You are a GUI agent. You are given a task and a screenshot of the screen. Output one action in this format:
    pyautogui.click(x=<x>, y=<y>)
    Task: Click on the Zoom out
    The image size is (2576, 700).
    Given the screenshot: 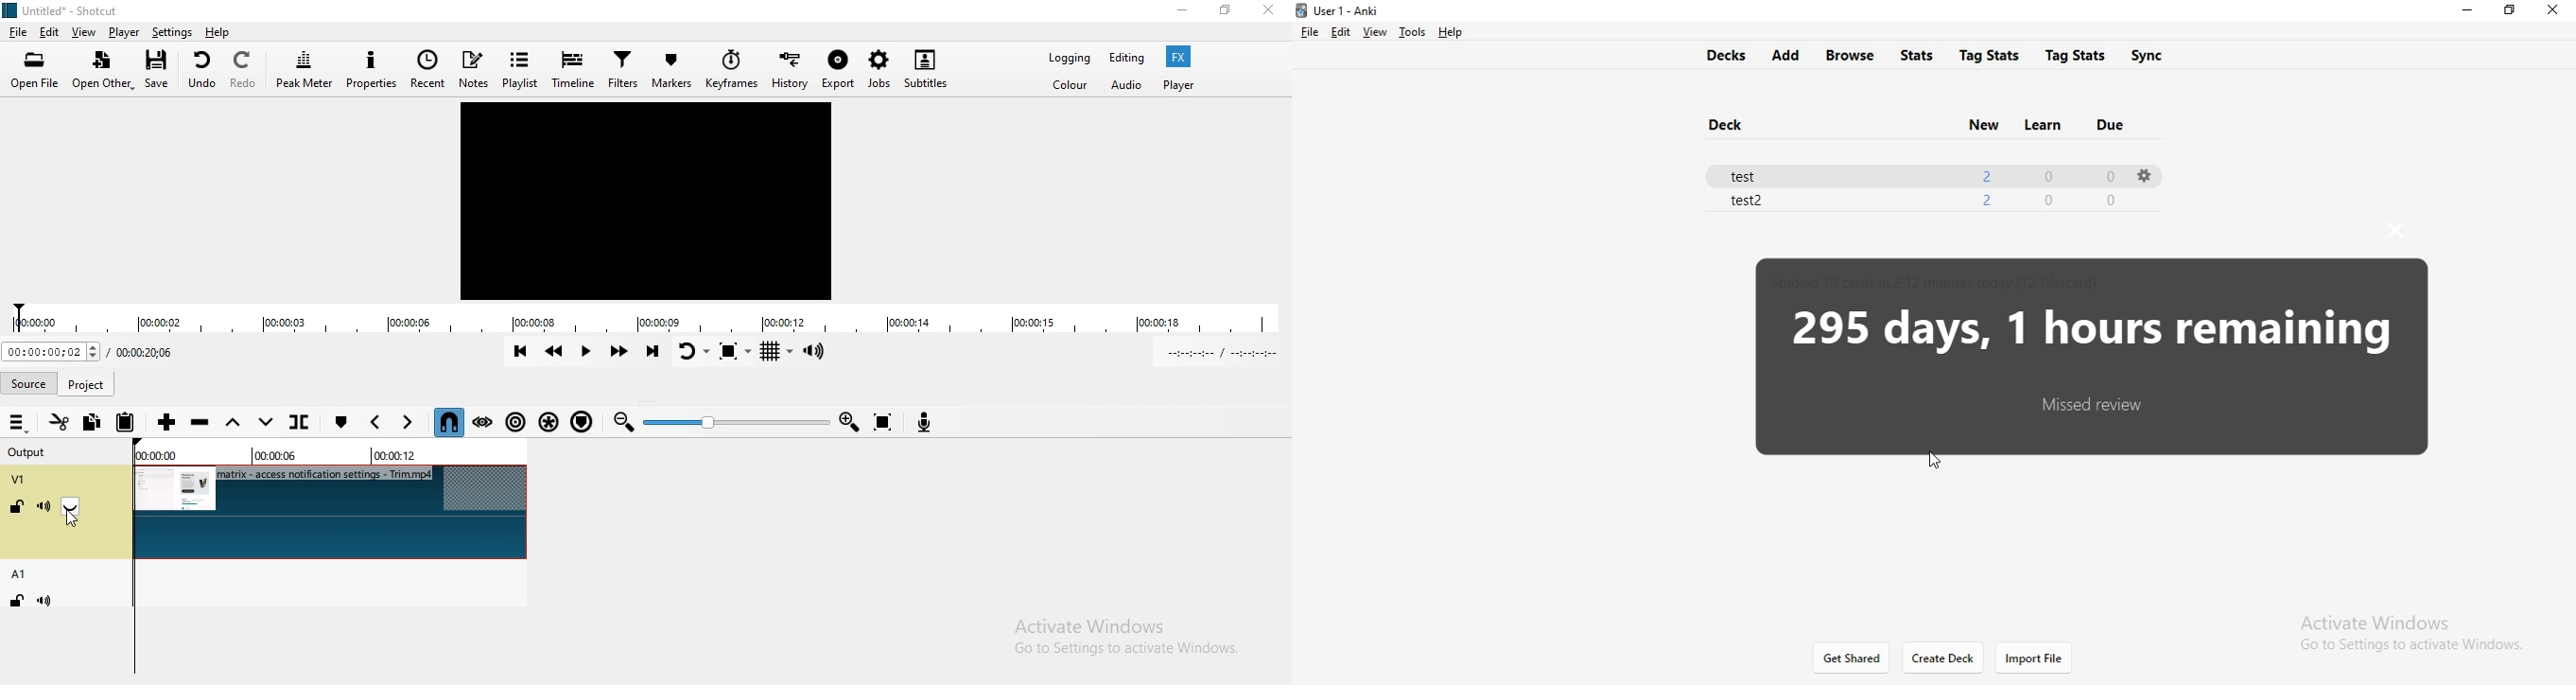 What is the action you would take?
    pyautogui.click(x=625, y=425)
    